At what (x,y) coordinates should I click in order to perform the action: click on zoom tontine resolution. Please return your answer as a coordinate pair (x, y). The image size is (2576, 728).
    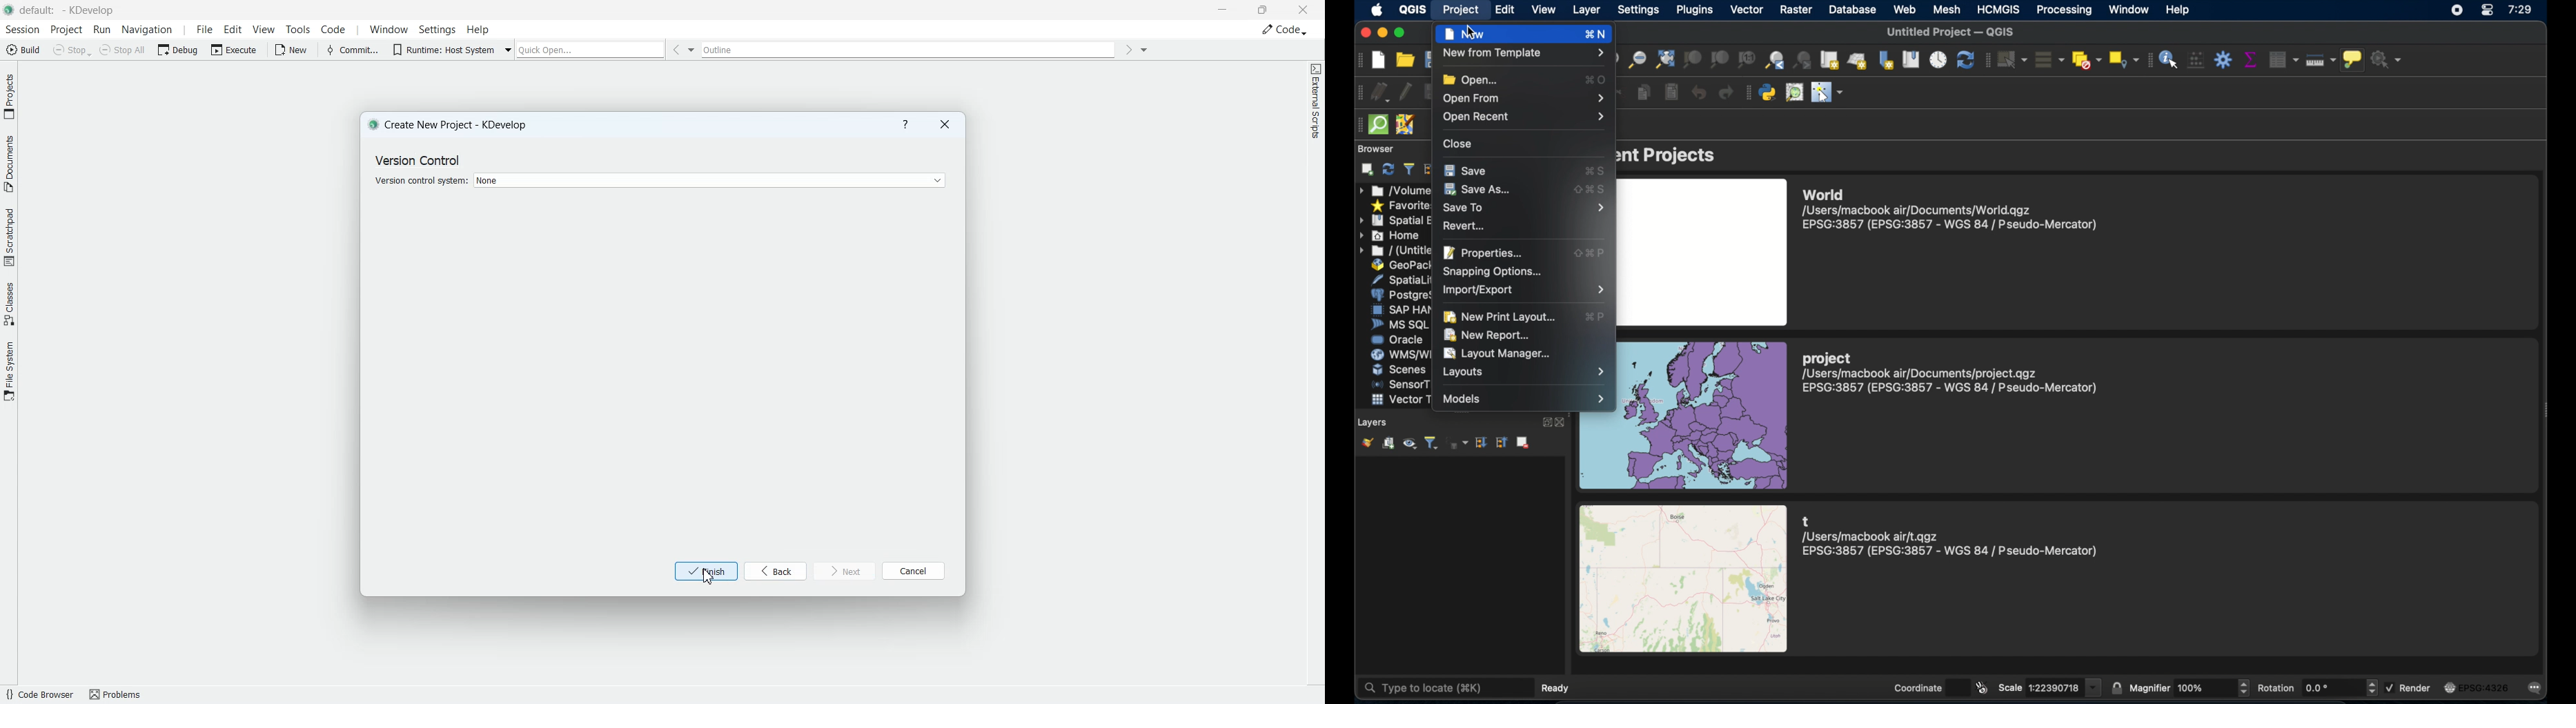
    Looking at the image, I should click on (1746, 60).